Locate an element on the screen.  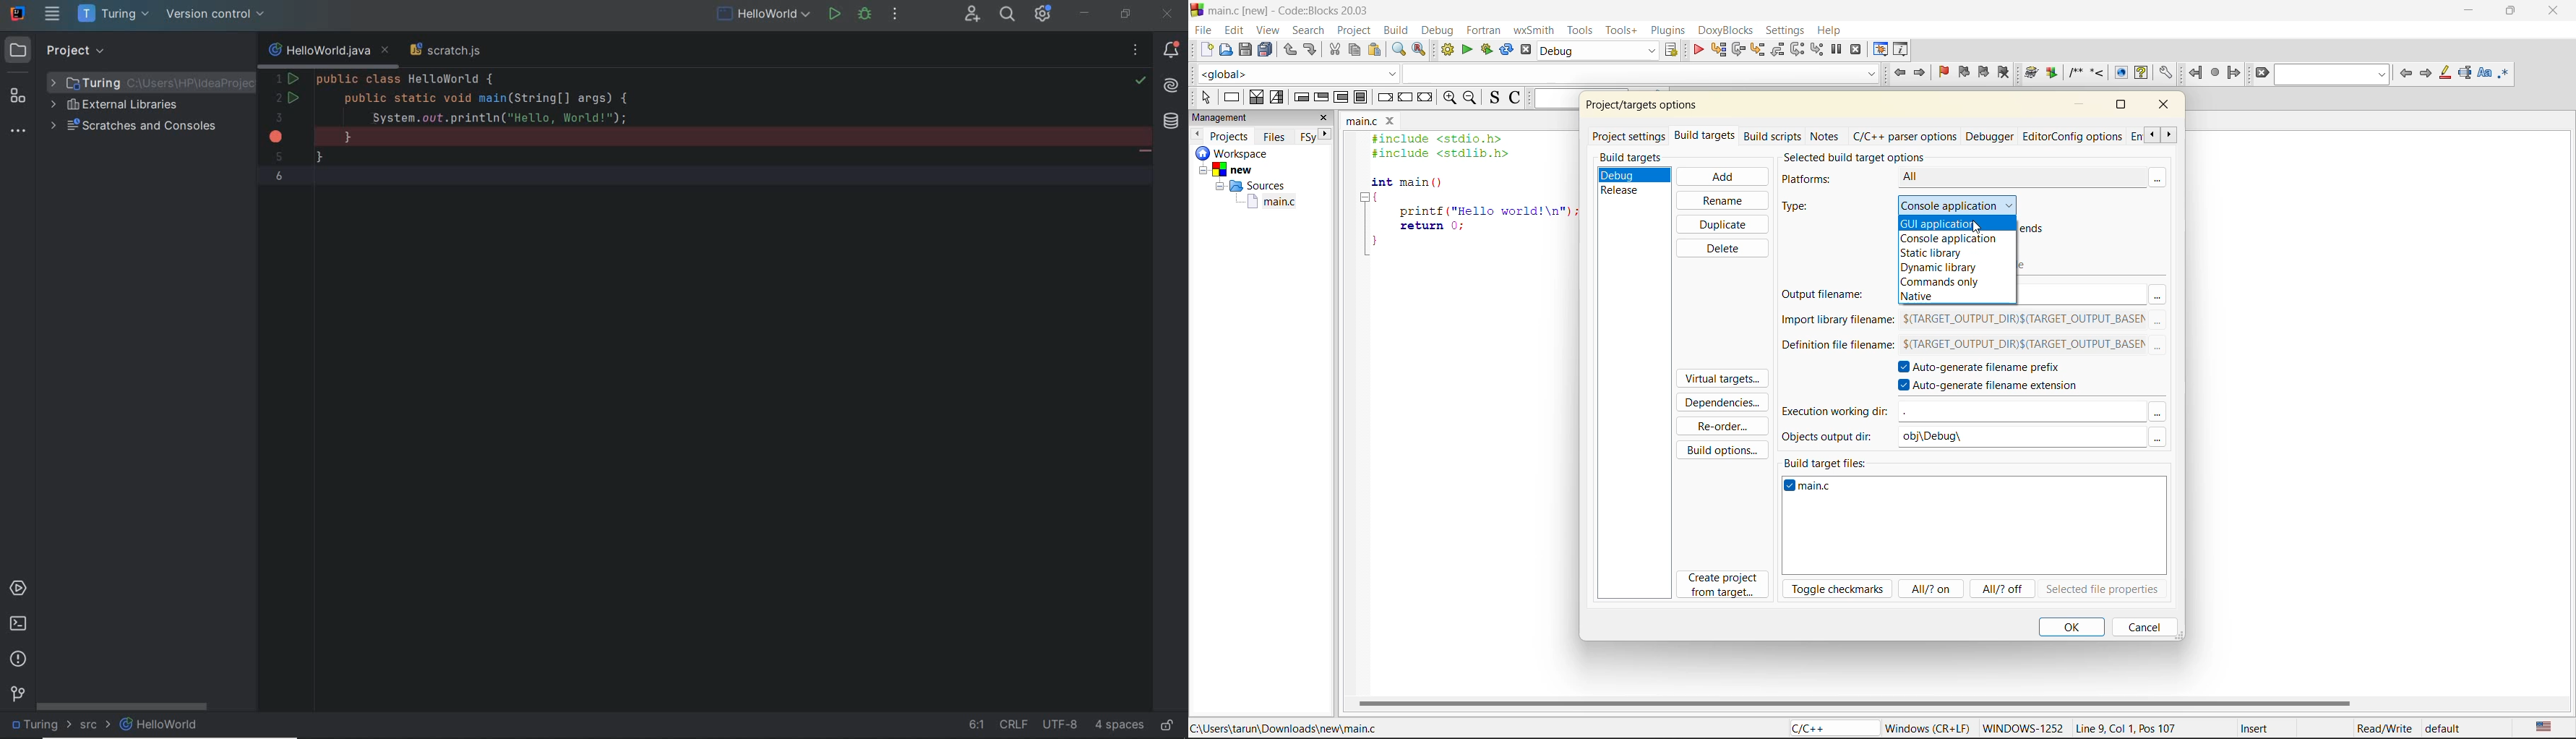
save everytime is located at coordinates (1265, 49).